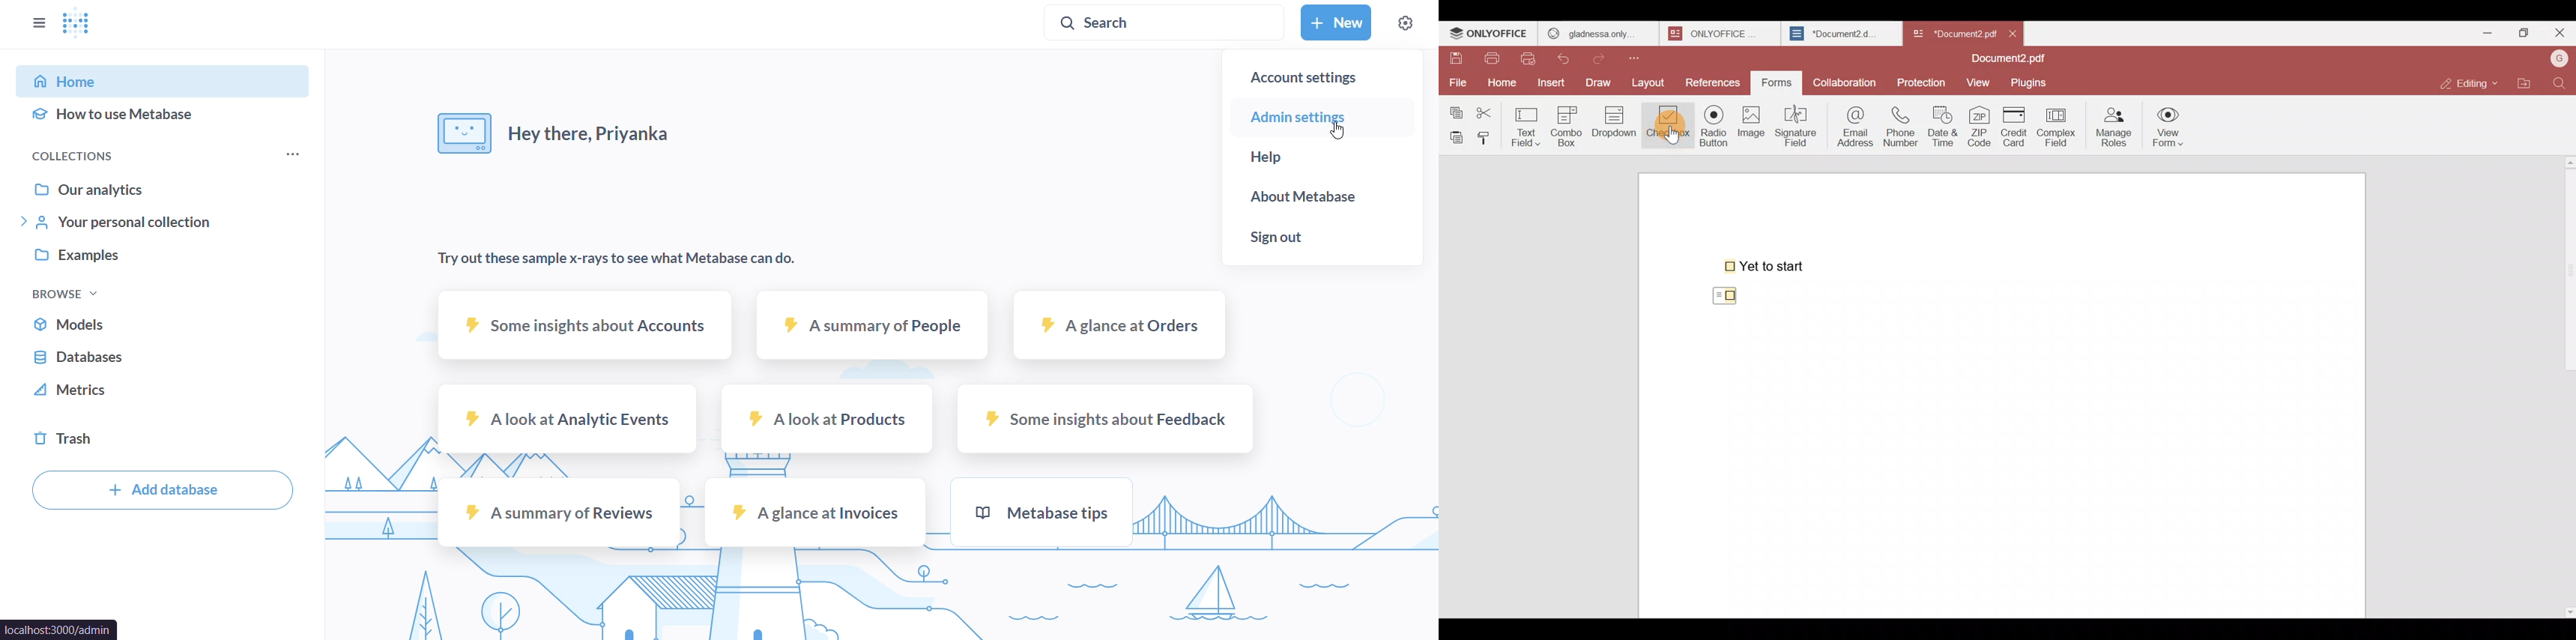 This screenshot has height=644, width=2576. Describe the element at coordinates (1532, 58) in the screenshot. I see `Quick print` at that location.